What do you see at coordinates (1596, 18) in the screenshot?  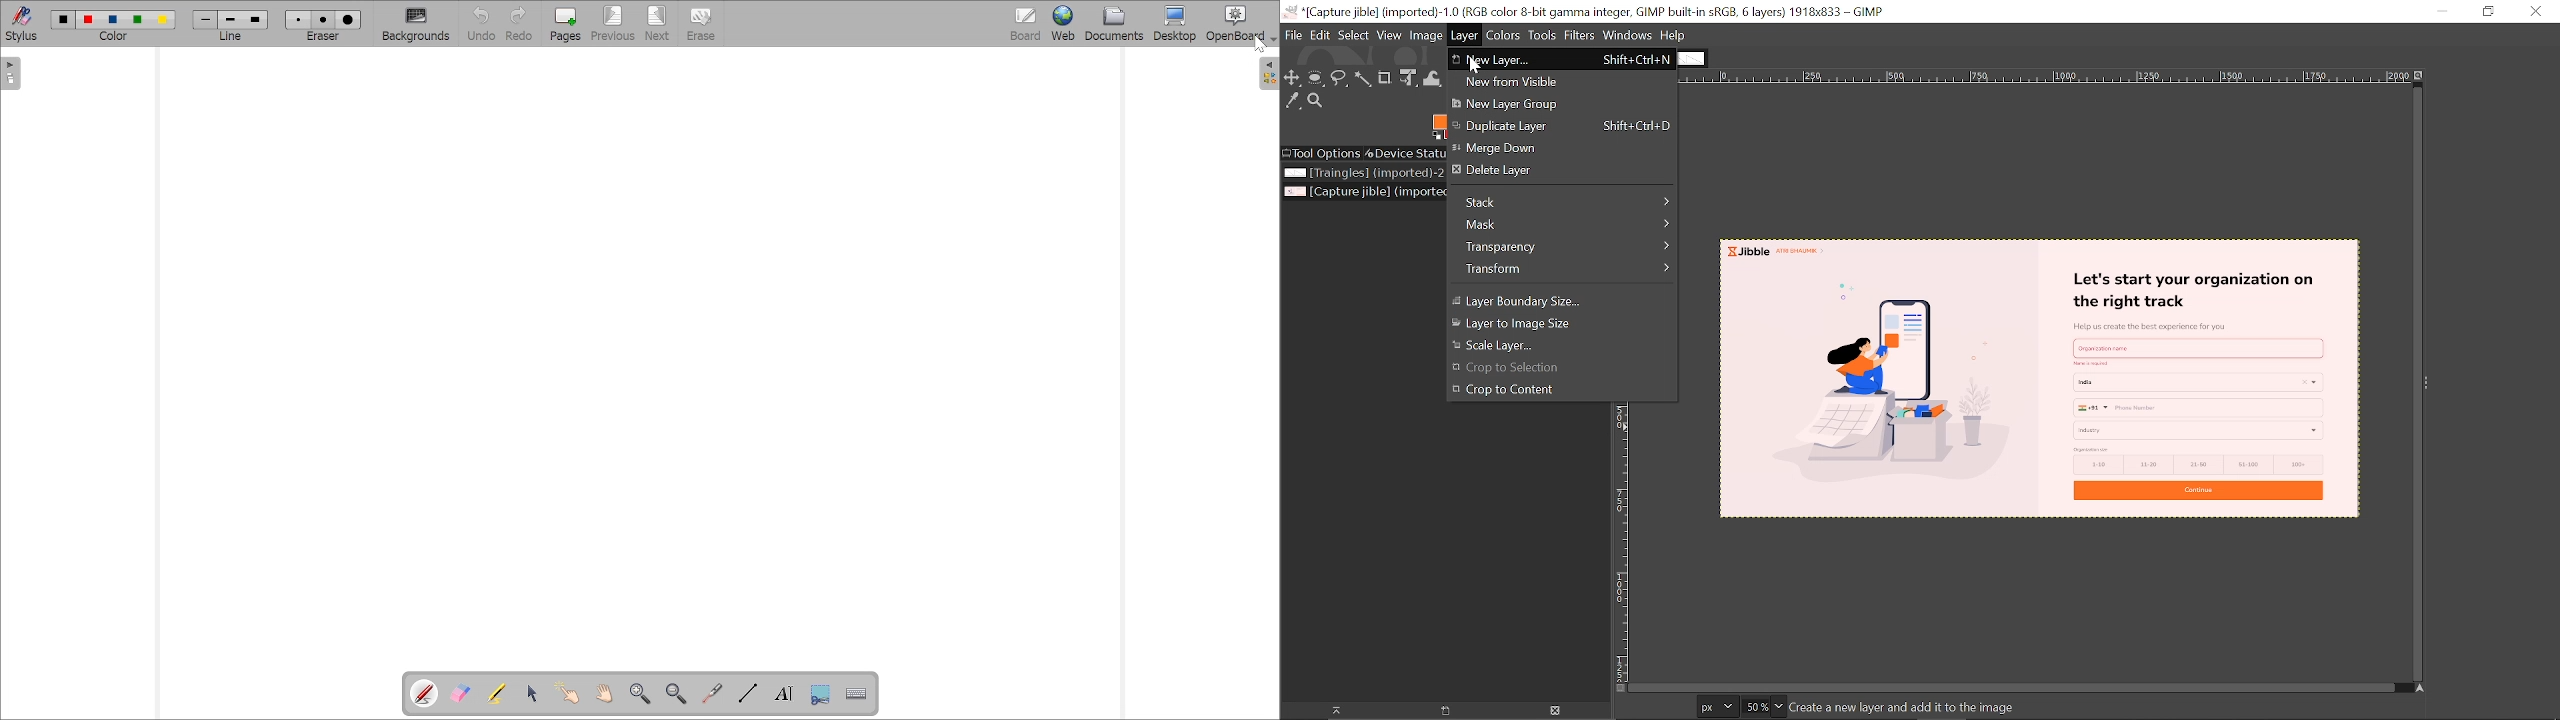 I see `Current window` at bounding box center [1596, 18].